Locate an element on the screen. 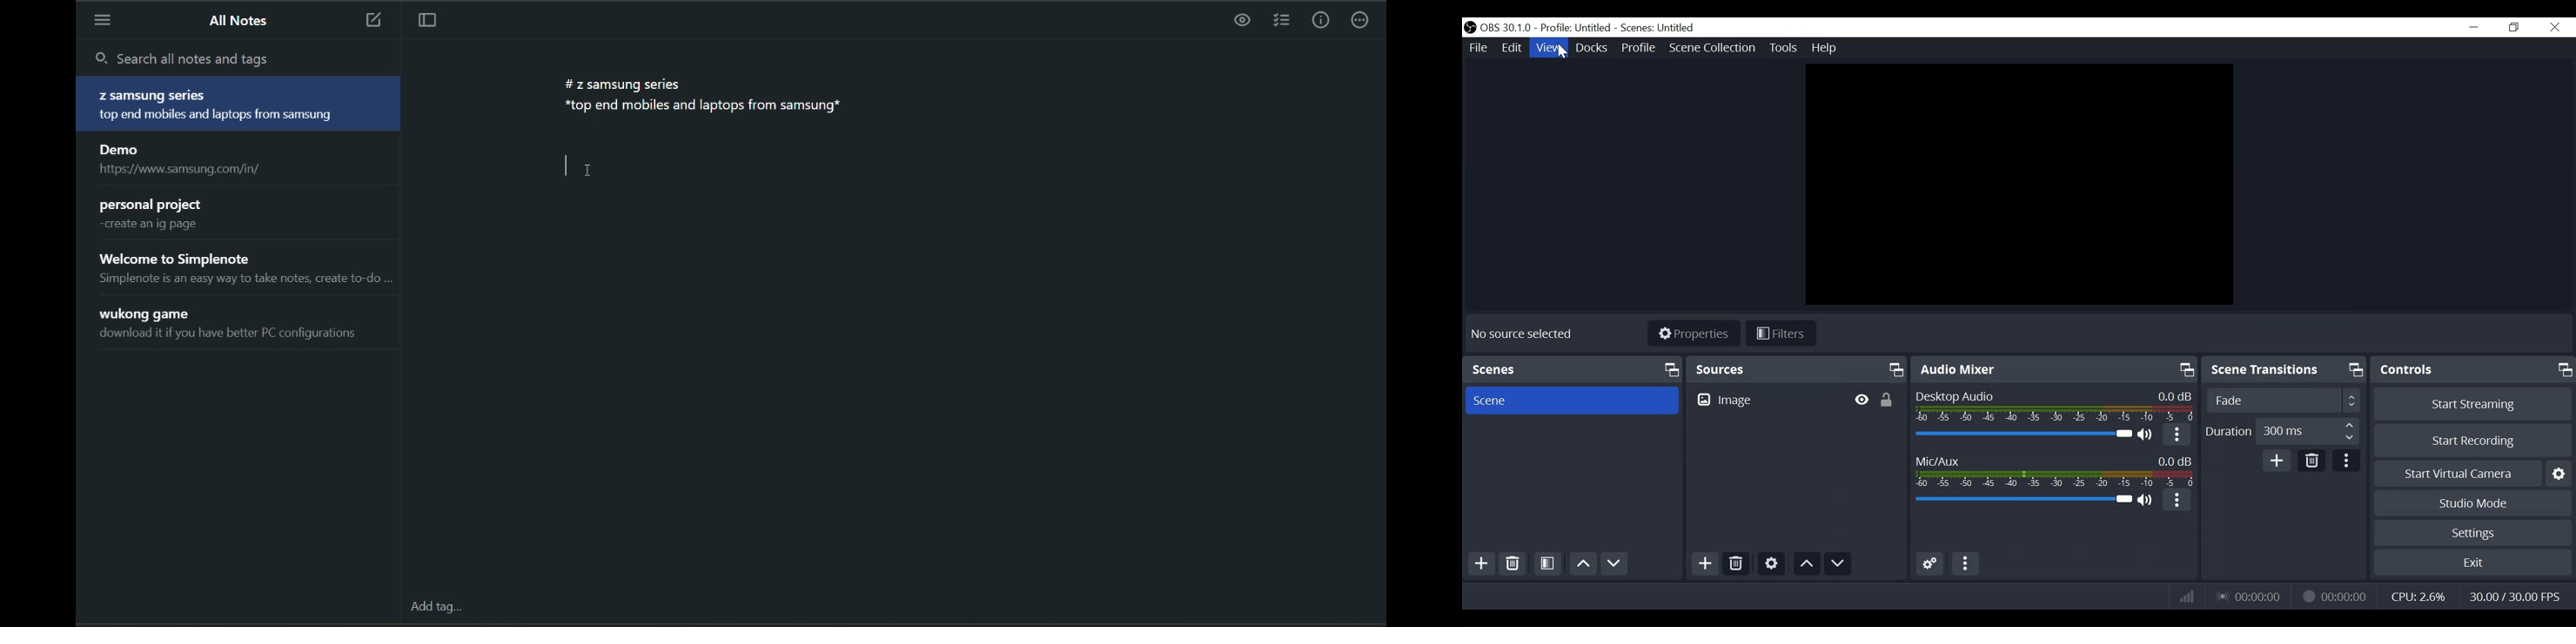 The width and height of the screenshot is (2576, 644). OBS Version is located at coordinates (1508, 28).